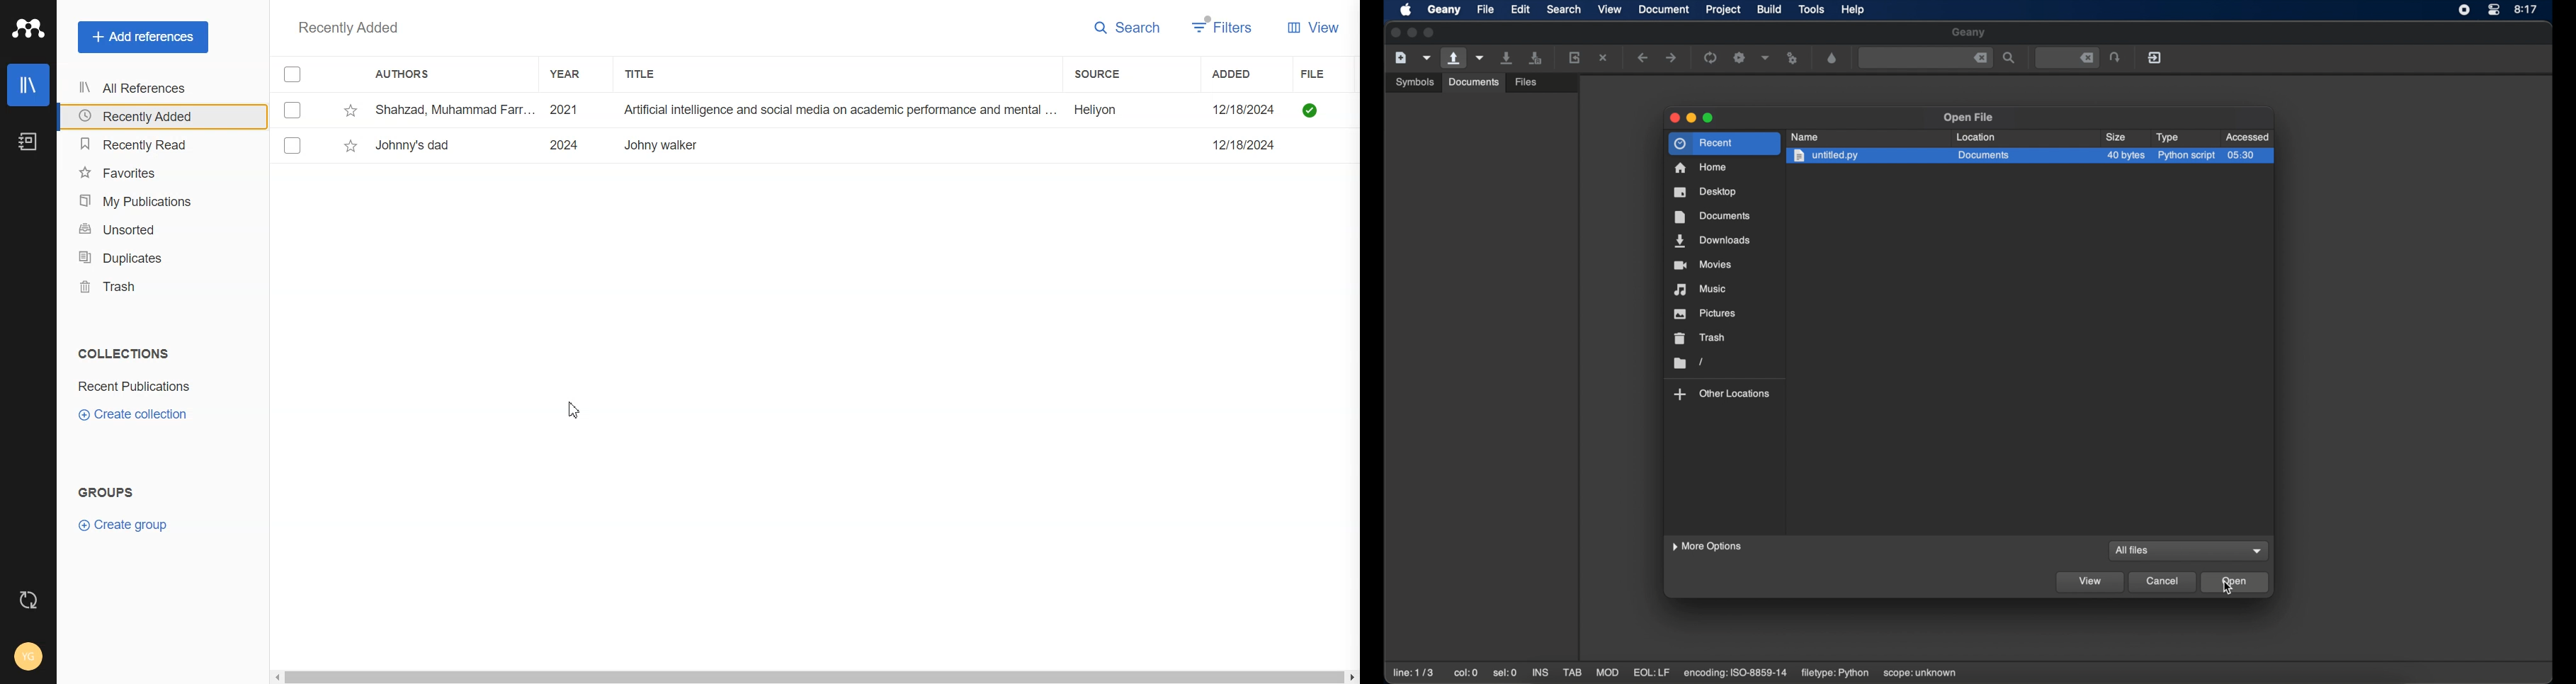  I want to click on Sources, so click(1113, 74).